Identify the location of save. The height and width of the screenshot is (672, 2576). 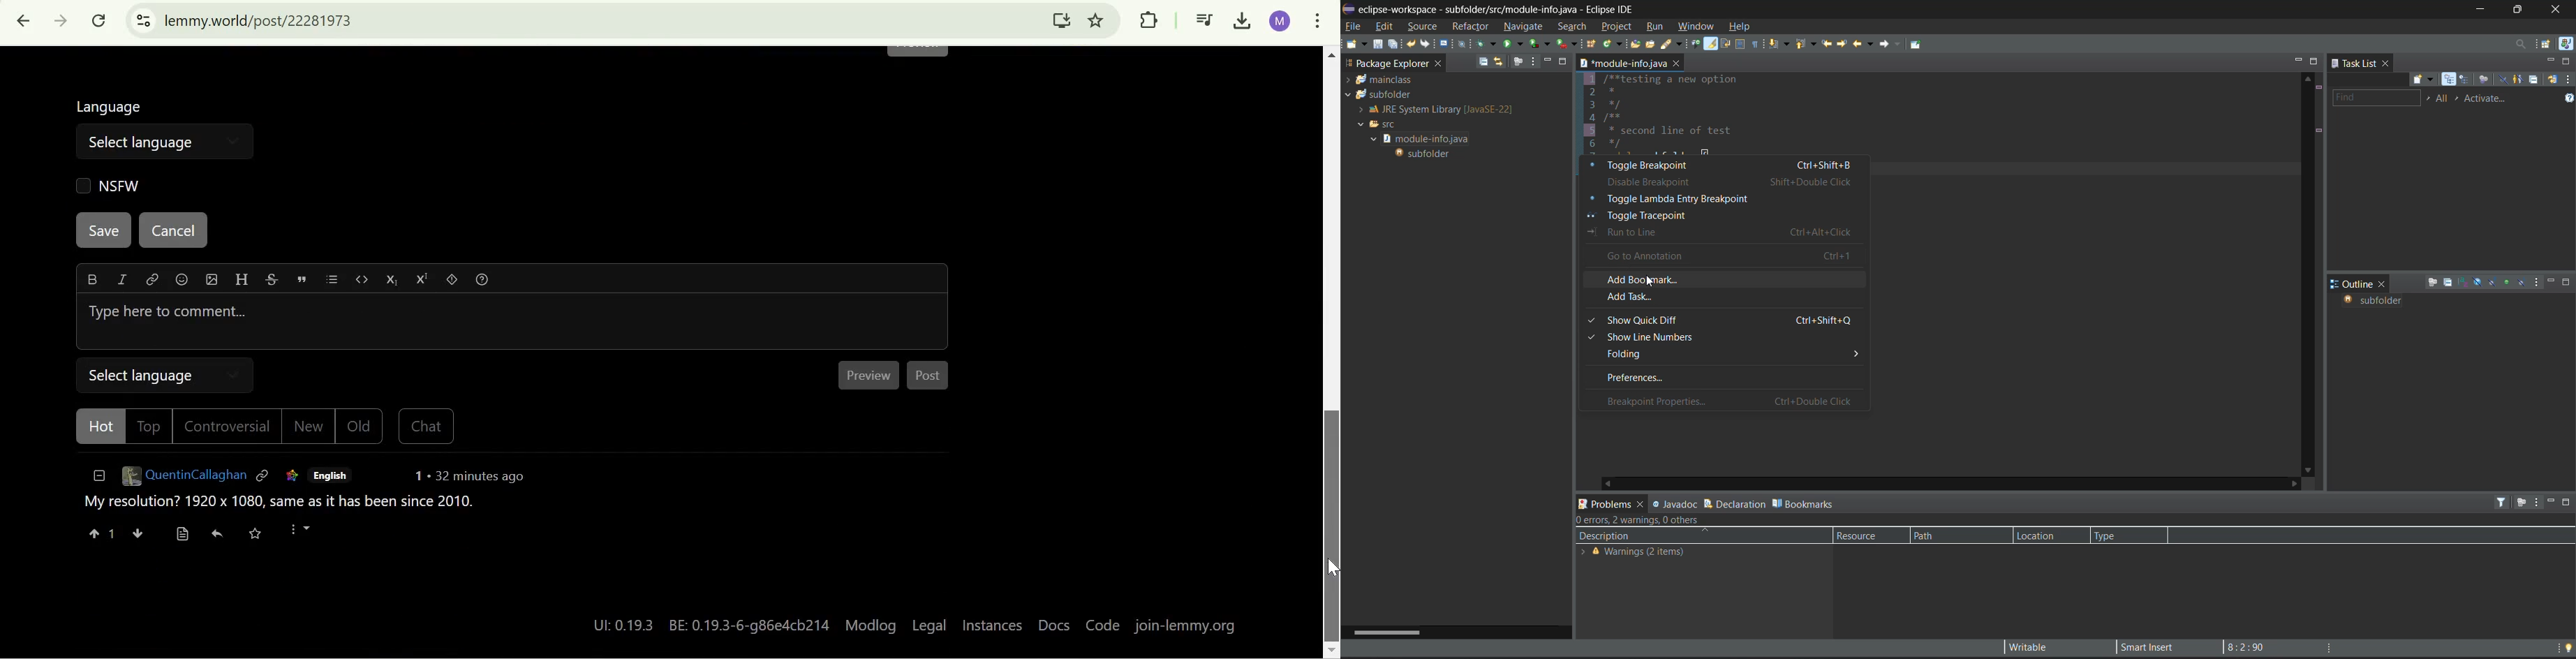
(1325, 568).